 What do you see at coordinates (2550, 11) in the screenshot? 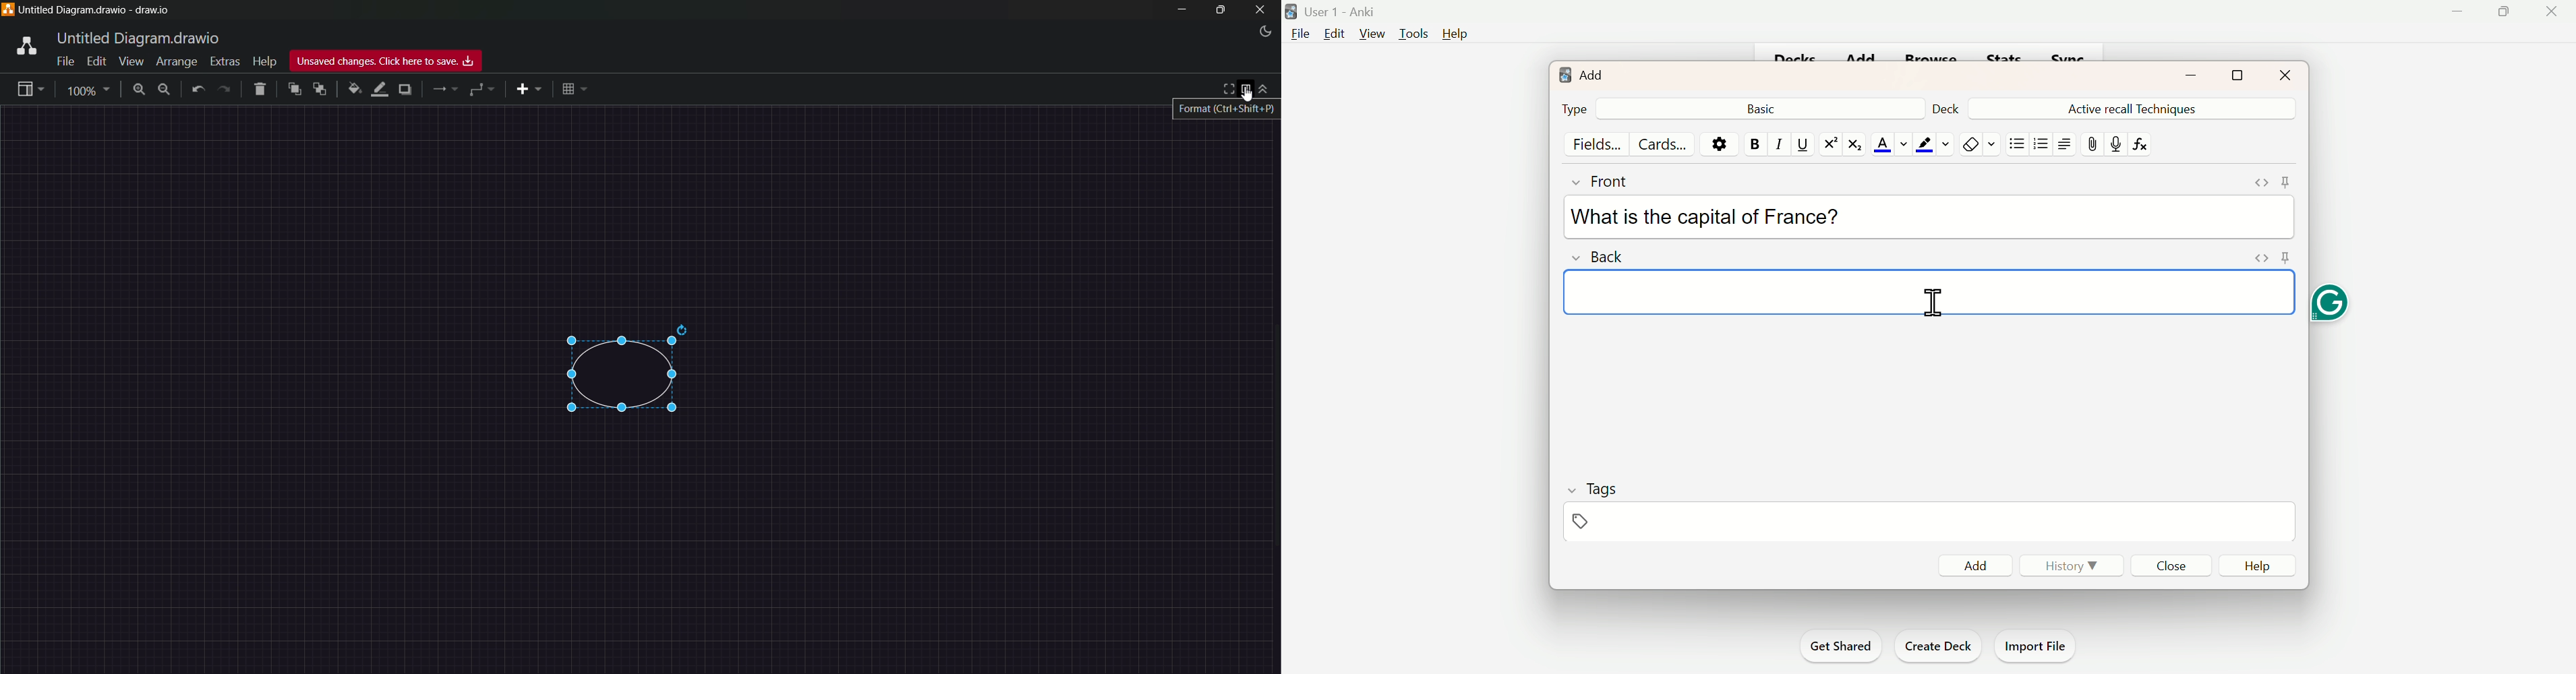
I see `Close` at bounding box center [2550, 11].